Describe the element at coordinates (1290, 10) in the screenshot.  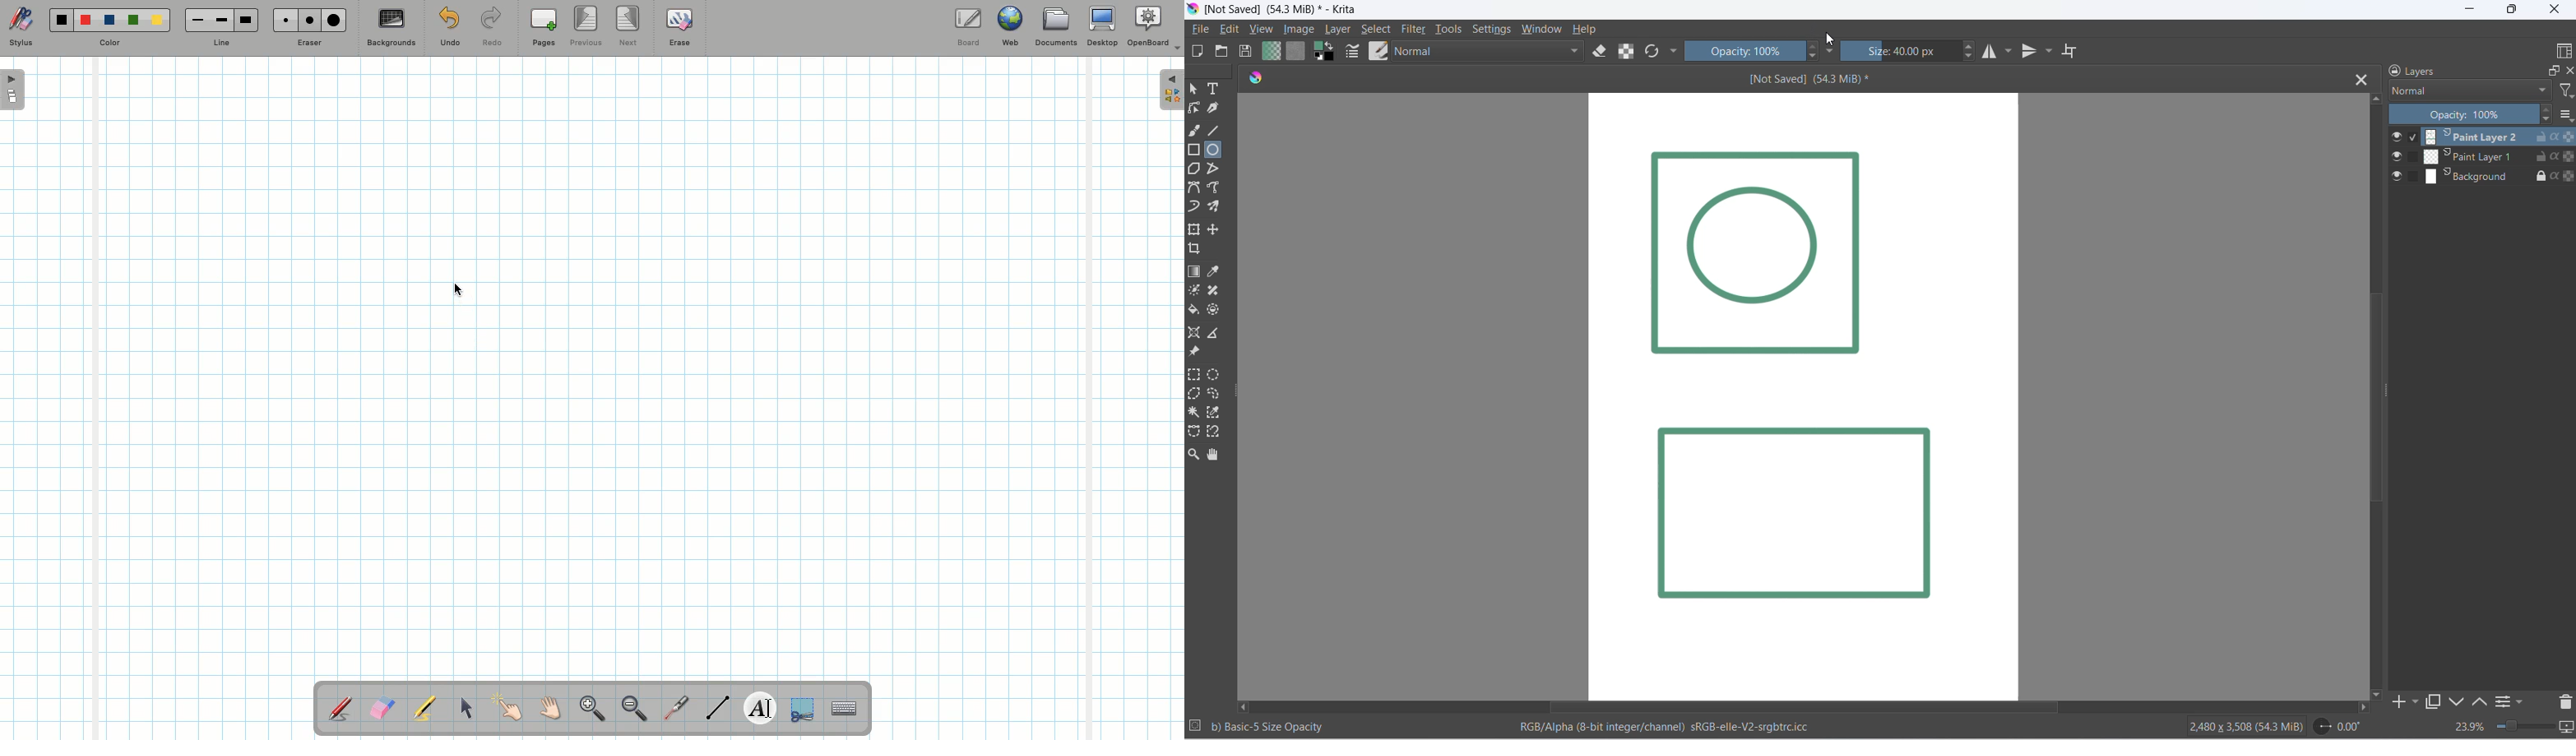
I see `[Not Saved] (48.1 Mib)* - Krita` at that location.